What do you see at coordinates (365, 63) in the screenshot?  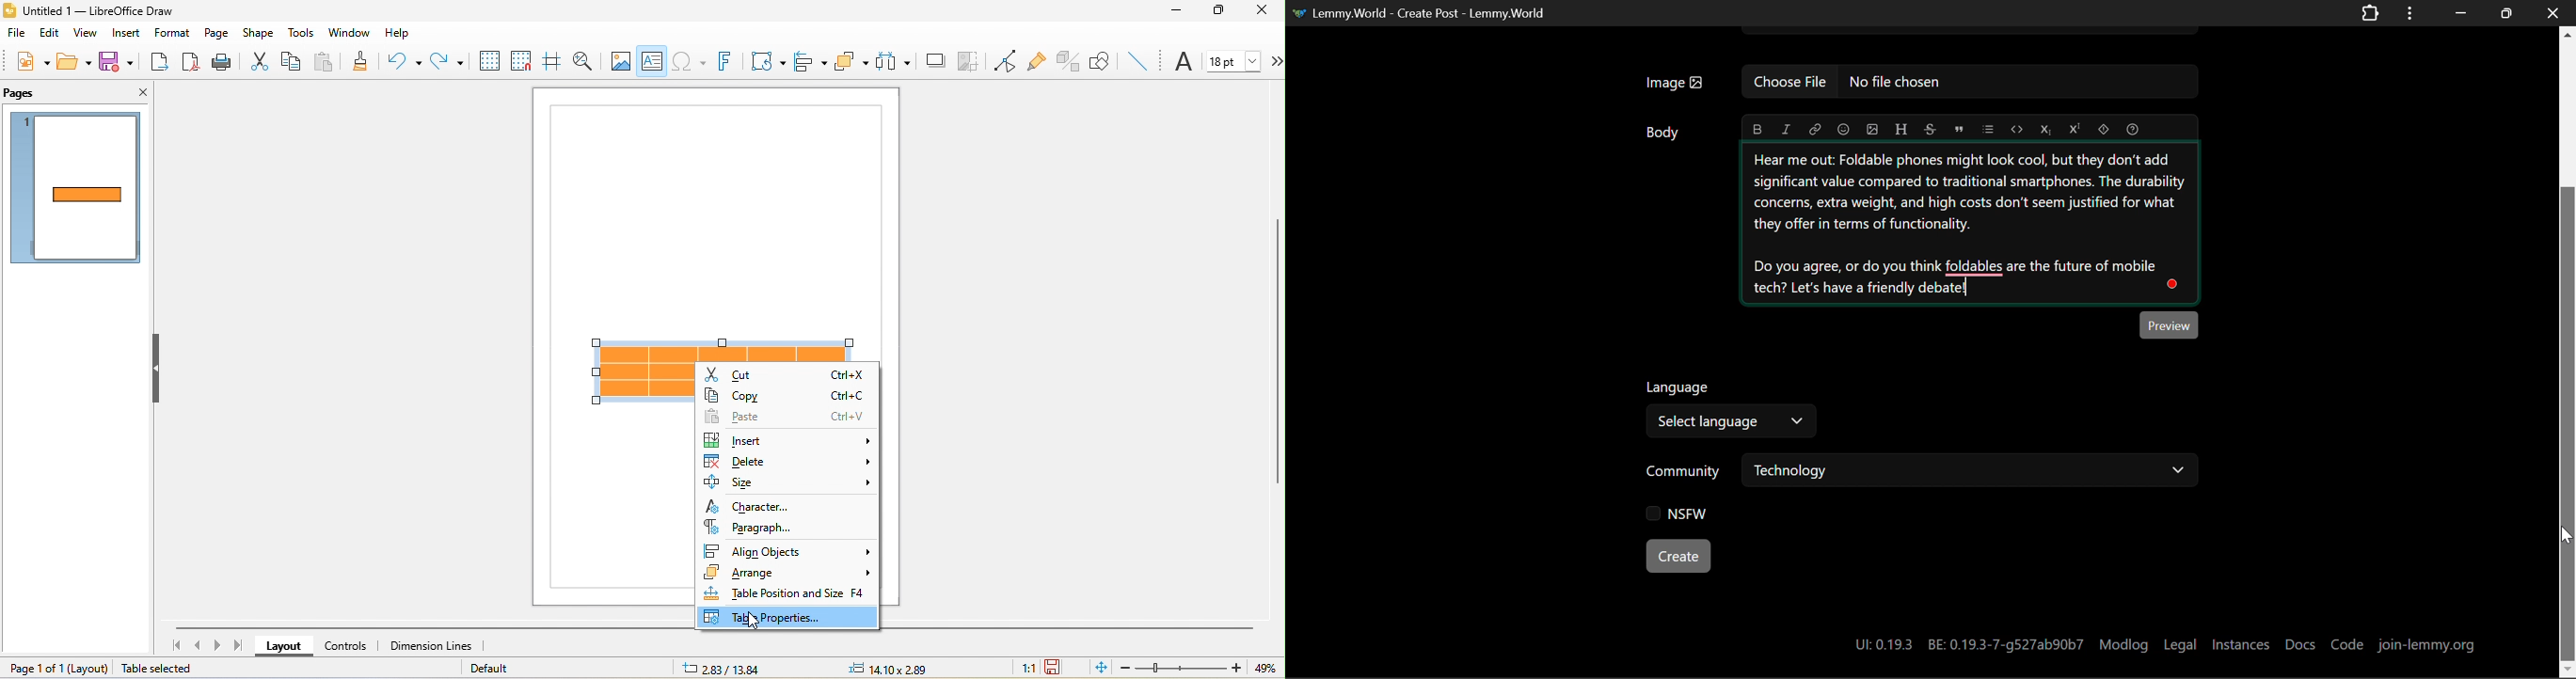 I see `clone formatting` at bounding box center [365, 63].